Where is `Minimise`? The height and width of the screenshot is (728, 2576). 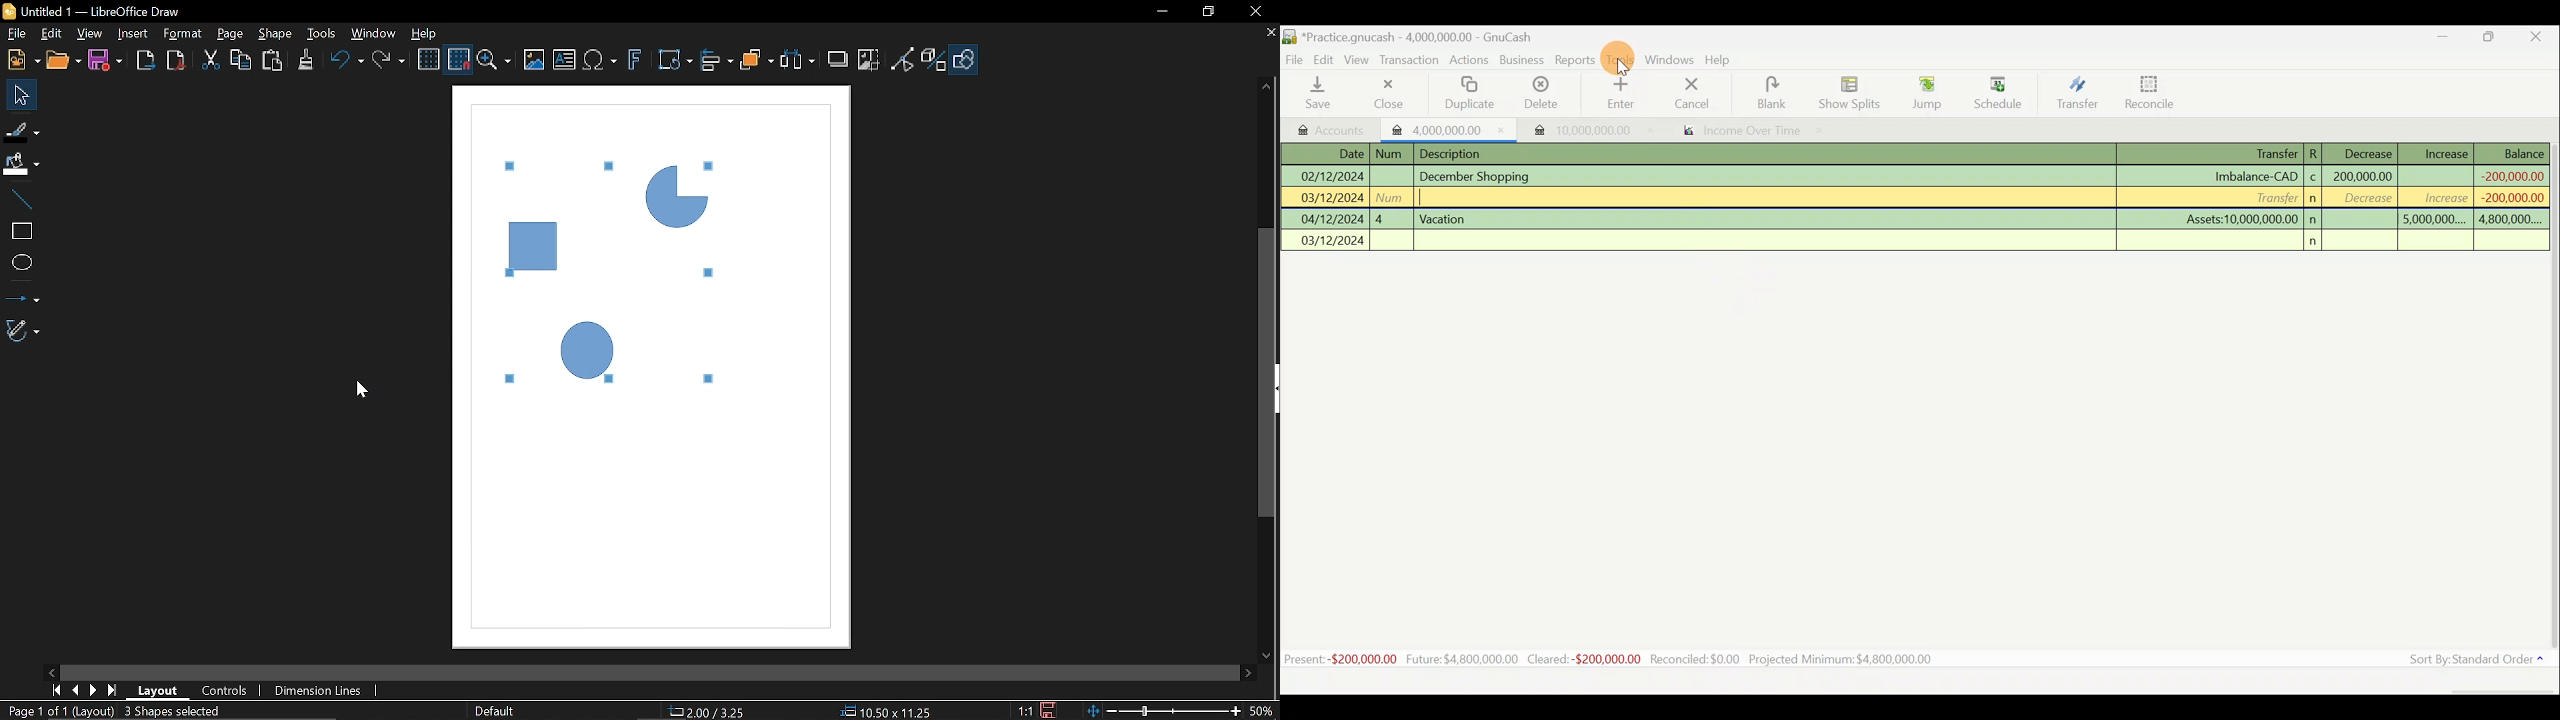 Minimise is located at coordinates (2445, 39).